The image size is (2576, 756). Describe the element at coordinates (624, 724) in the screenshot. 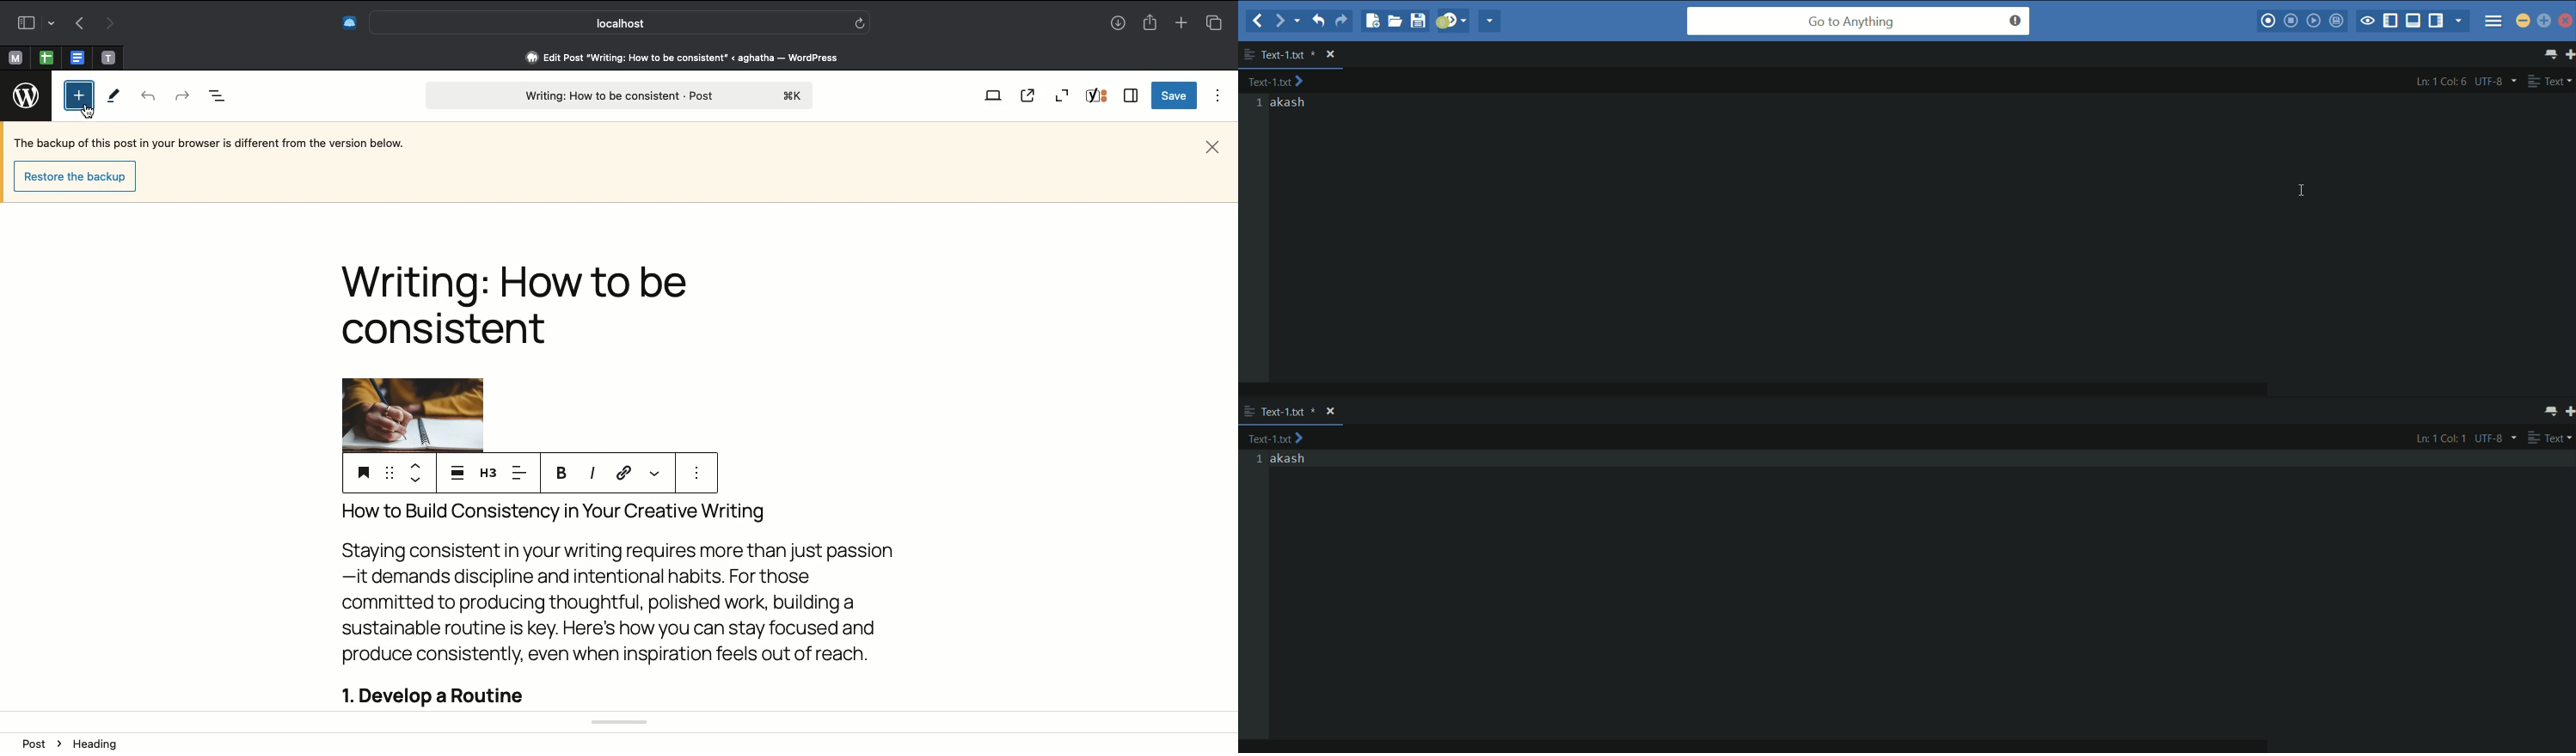

I see `Yoast` at that location.